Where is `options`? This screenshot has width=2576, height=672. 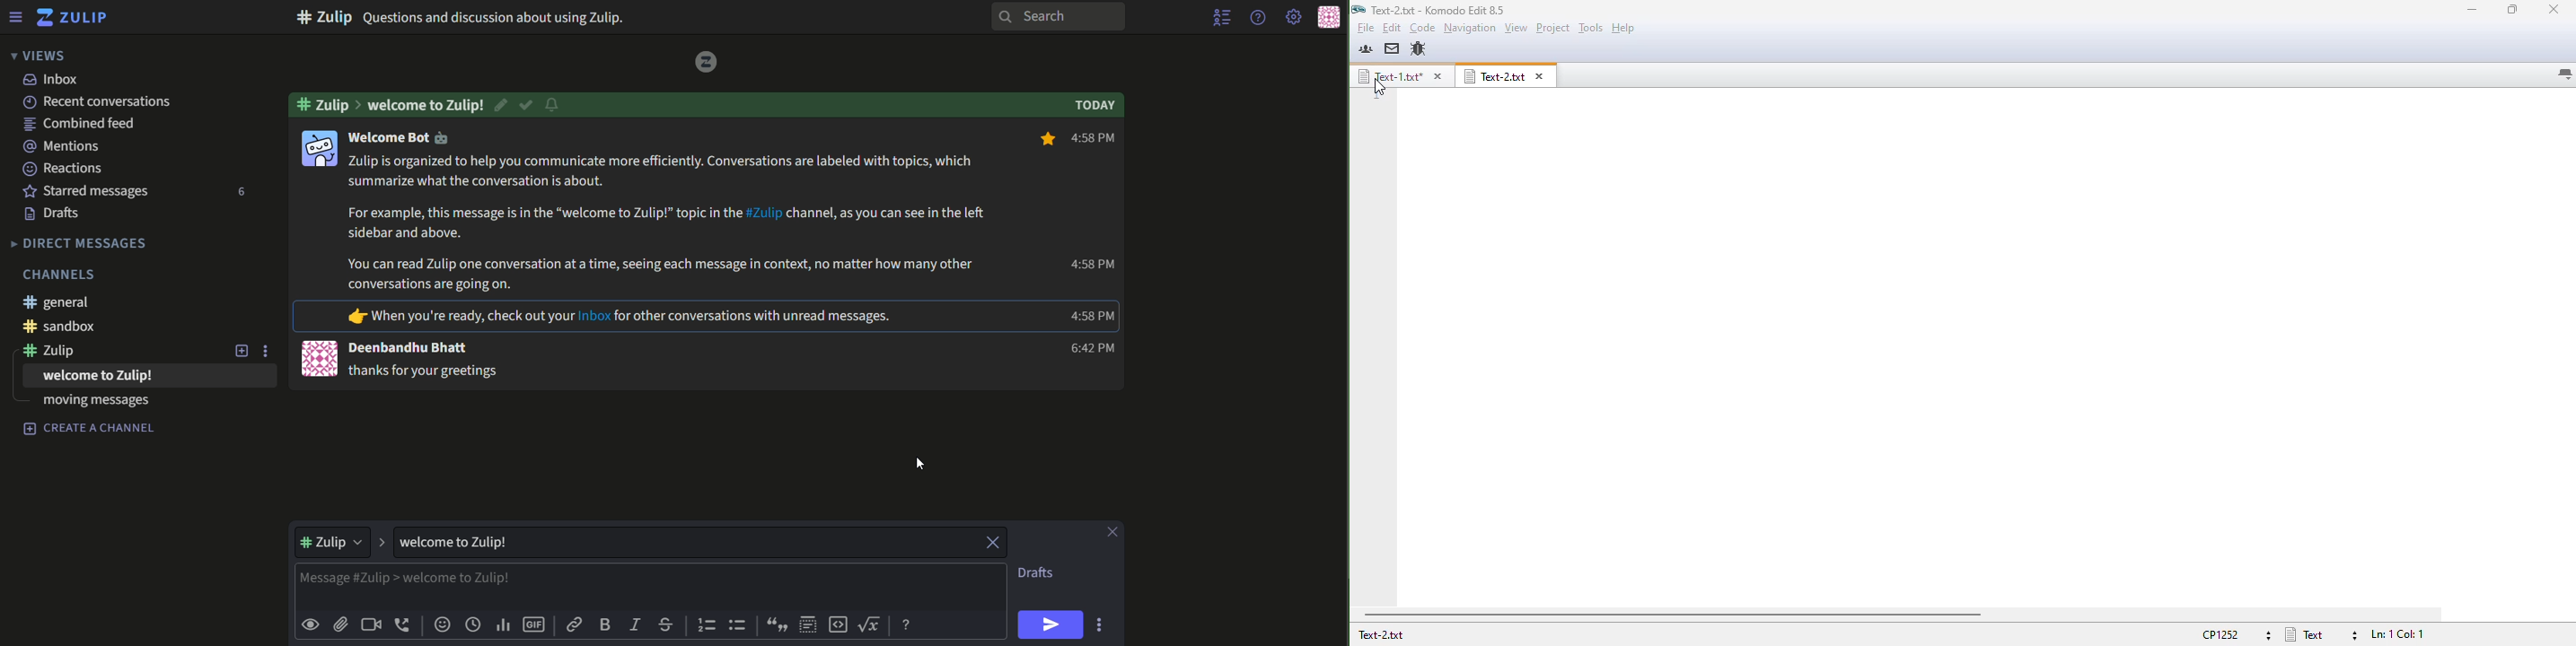
options is located at coordinates (1102, 624).